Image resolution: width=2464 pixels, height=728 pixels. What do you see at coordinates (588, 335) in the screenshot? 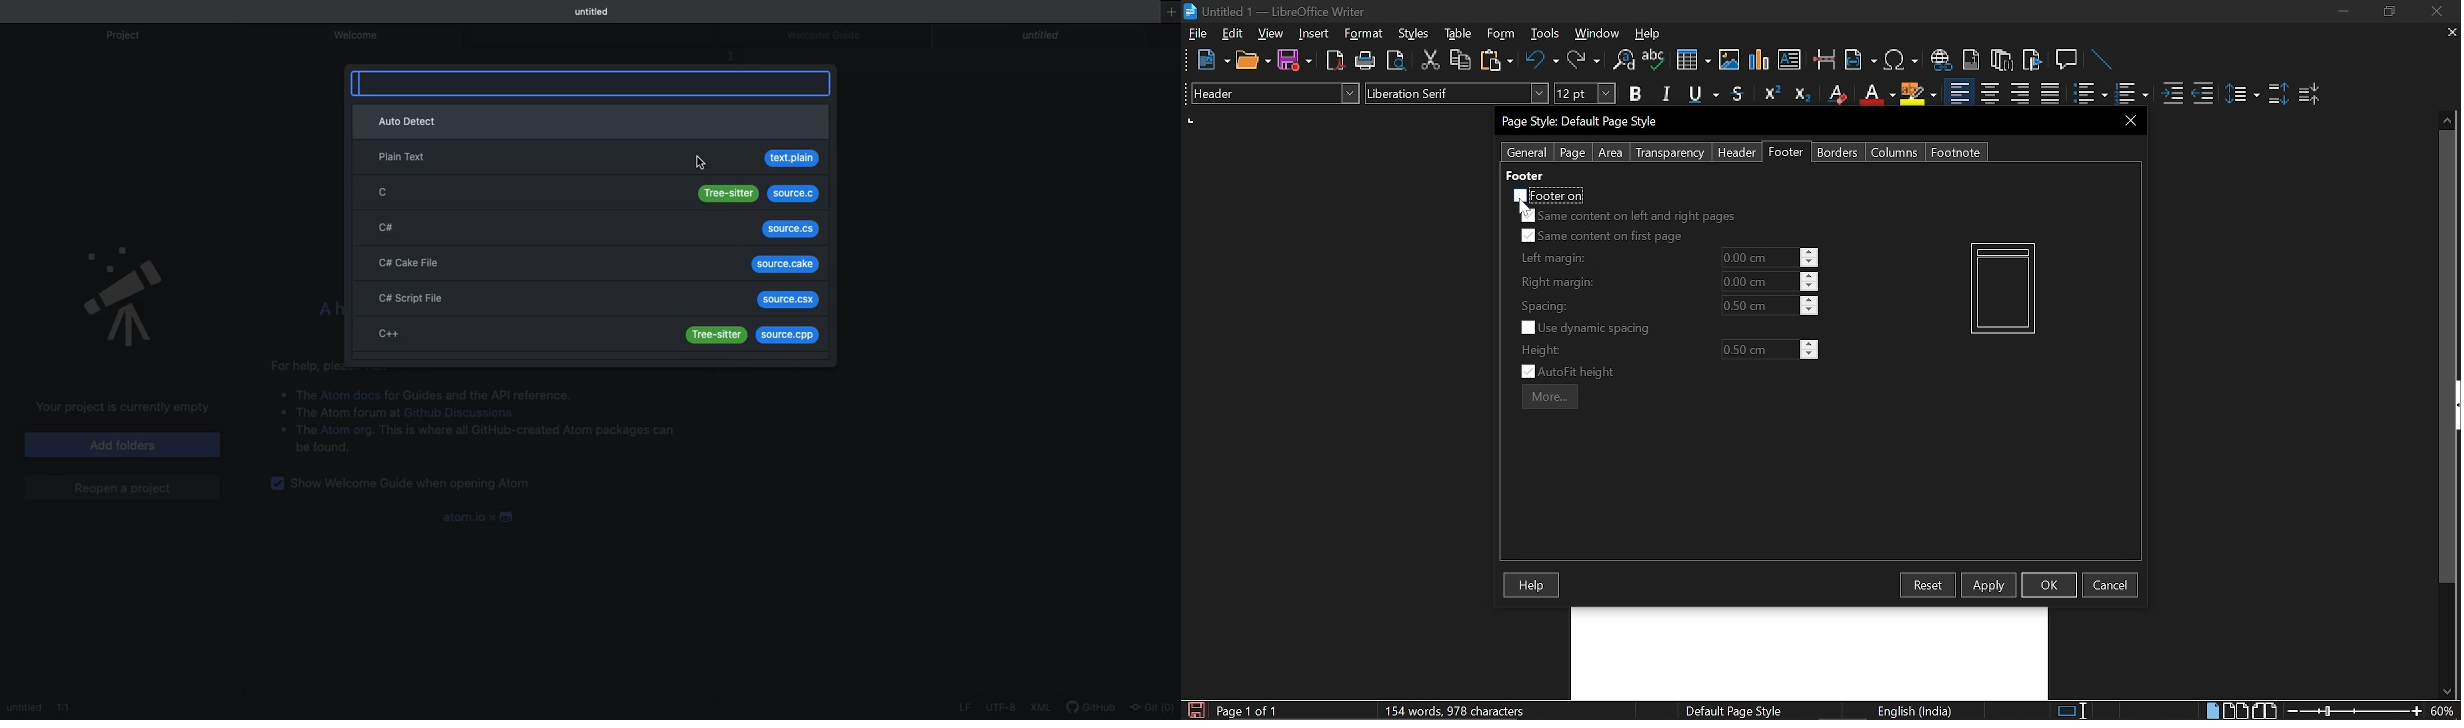
I see `C++` at bounding box center [588, 335].